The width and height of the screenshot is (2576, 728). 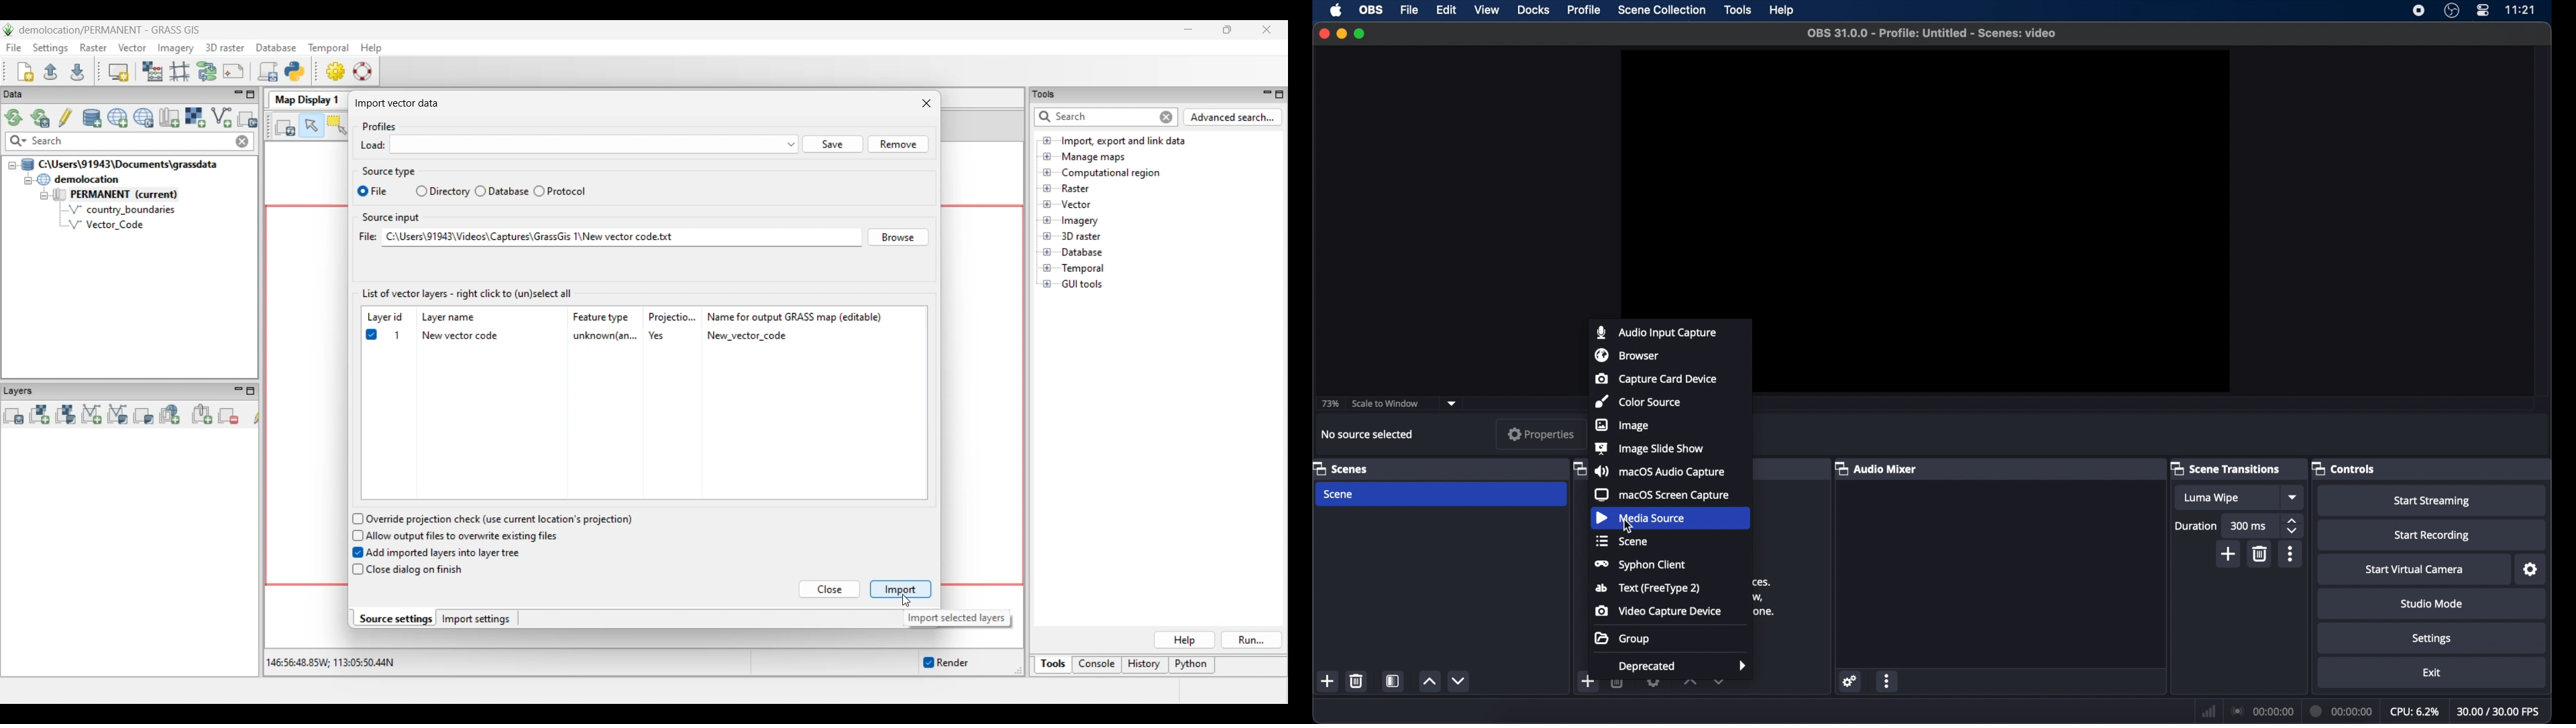 I want to click on stepper buttons, so click(x=2292, y=526).